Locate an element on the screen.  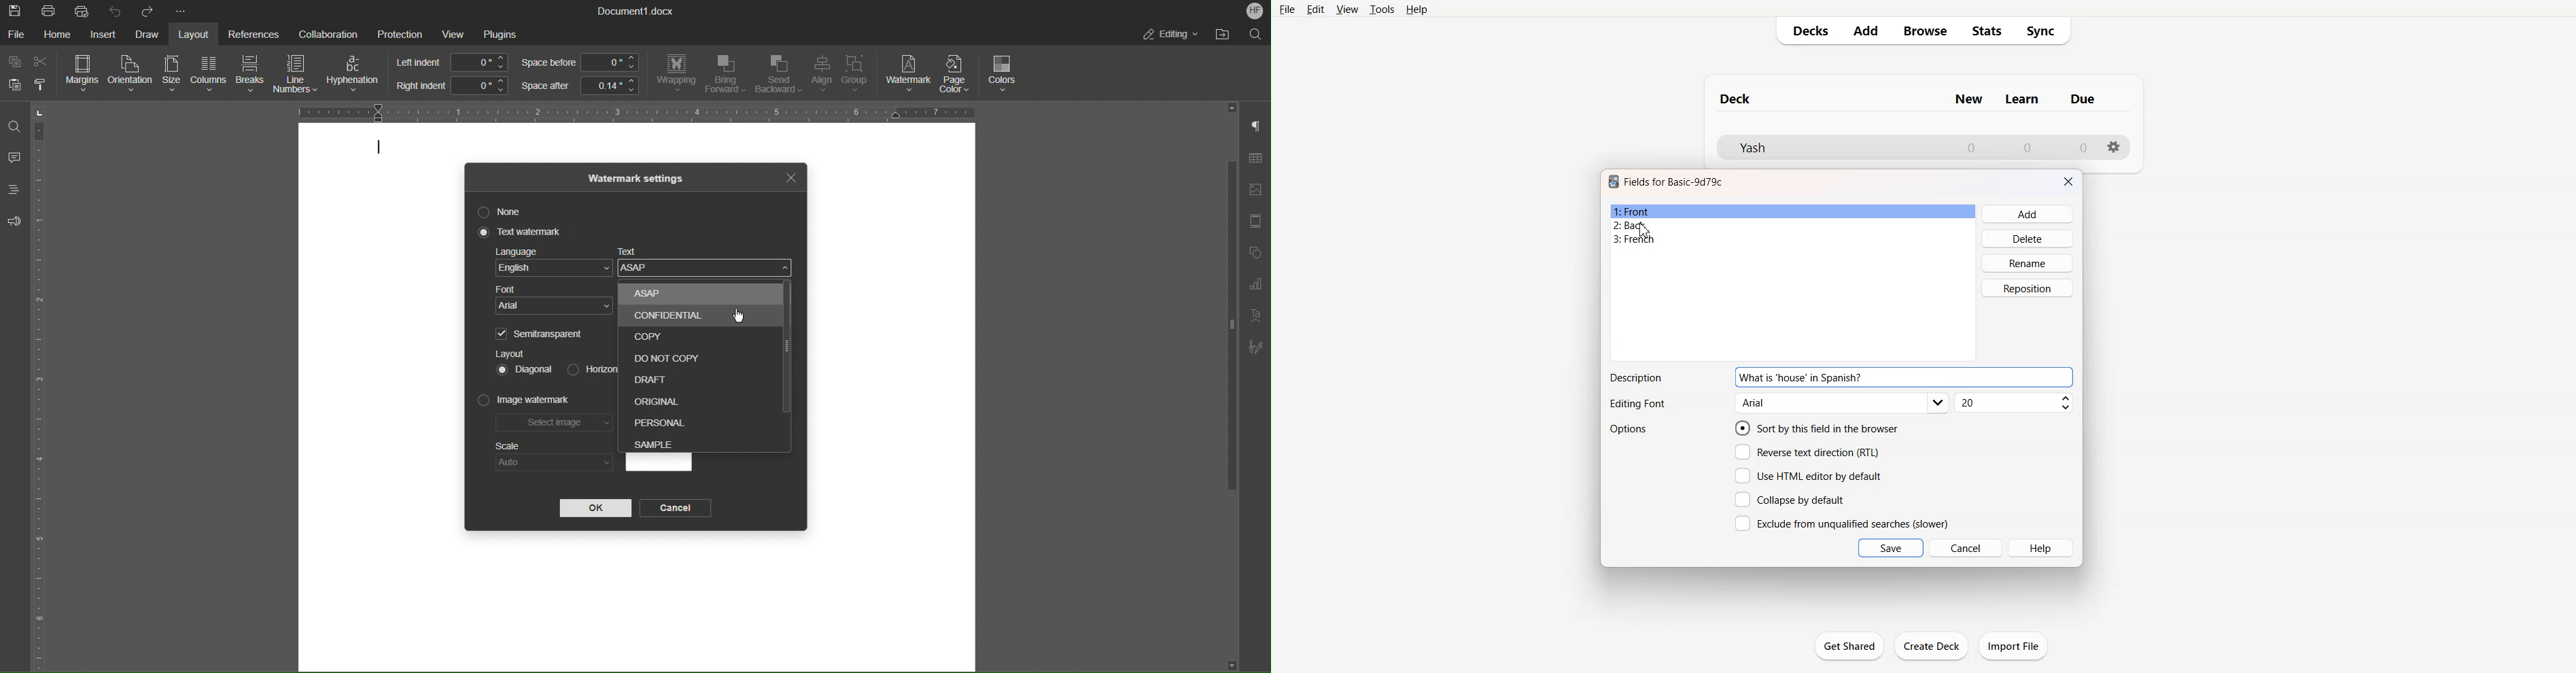
Select image is located at coordinates (555, 425).